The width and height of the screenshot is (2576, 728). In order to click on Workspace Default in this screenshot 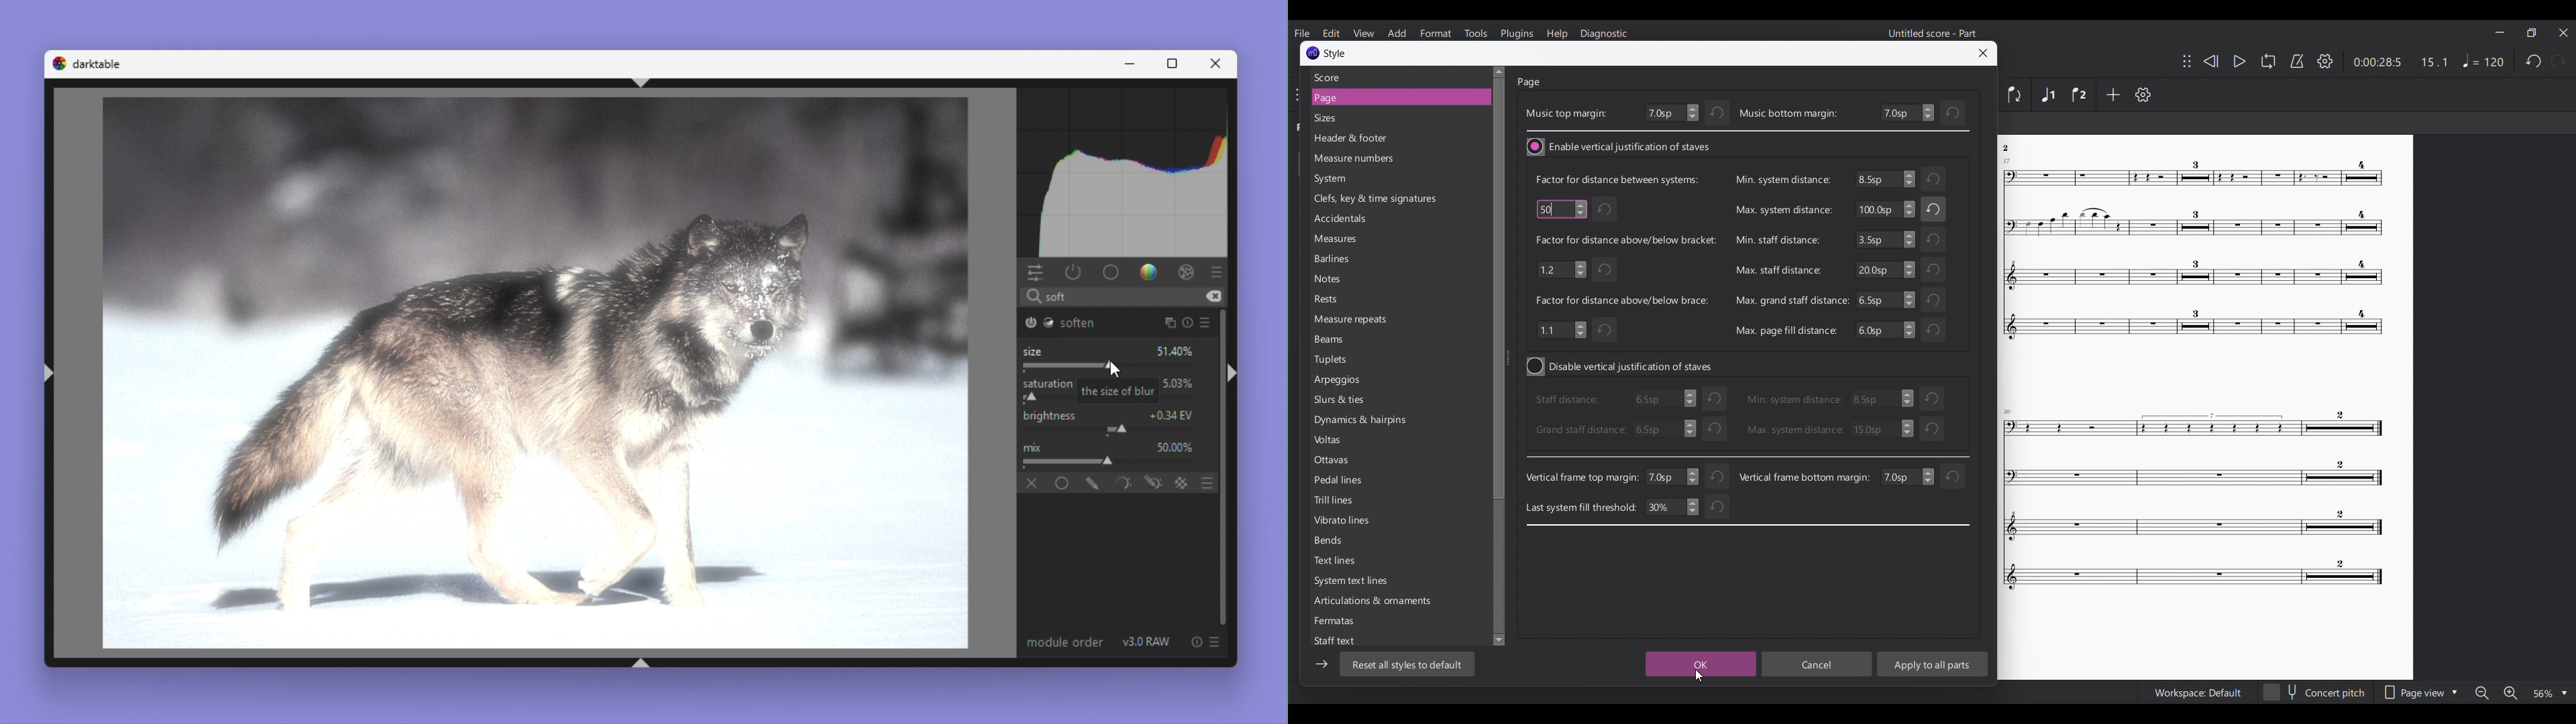, I will do `click(2198, 693)`.